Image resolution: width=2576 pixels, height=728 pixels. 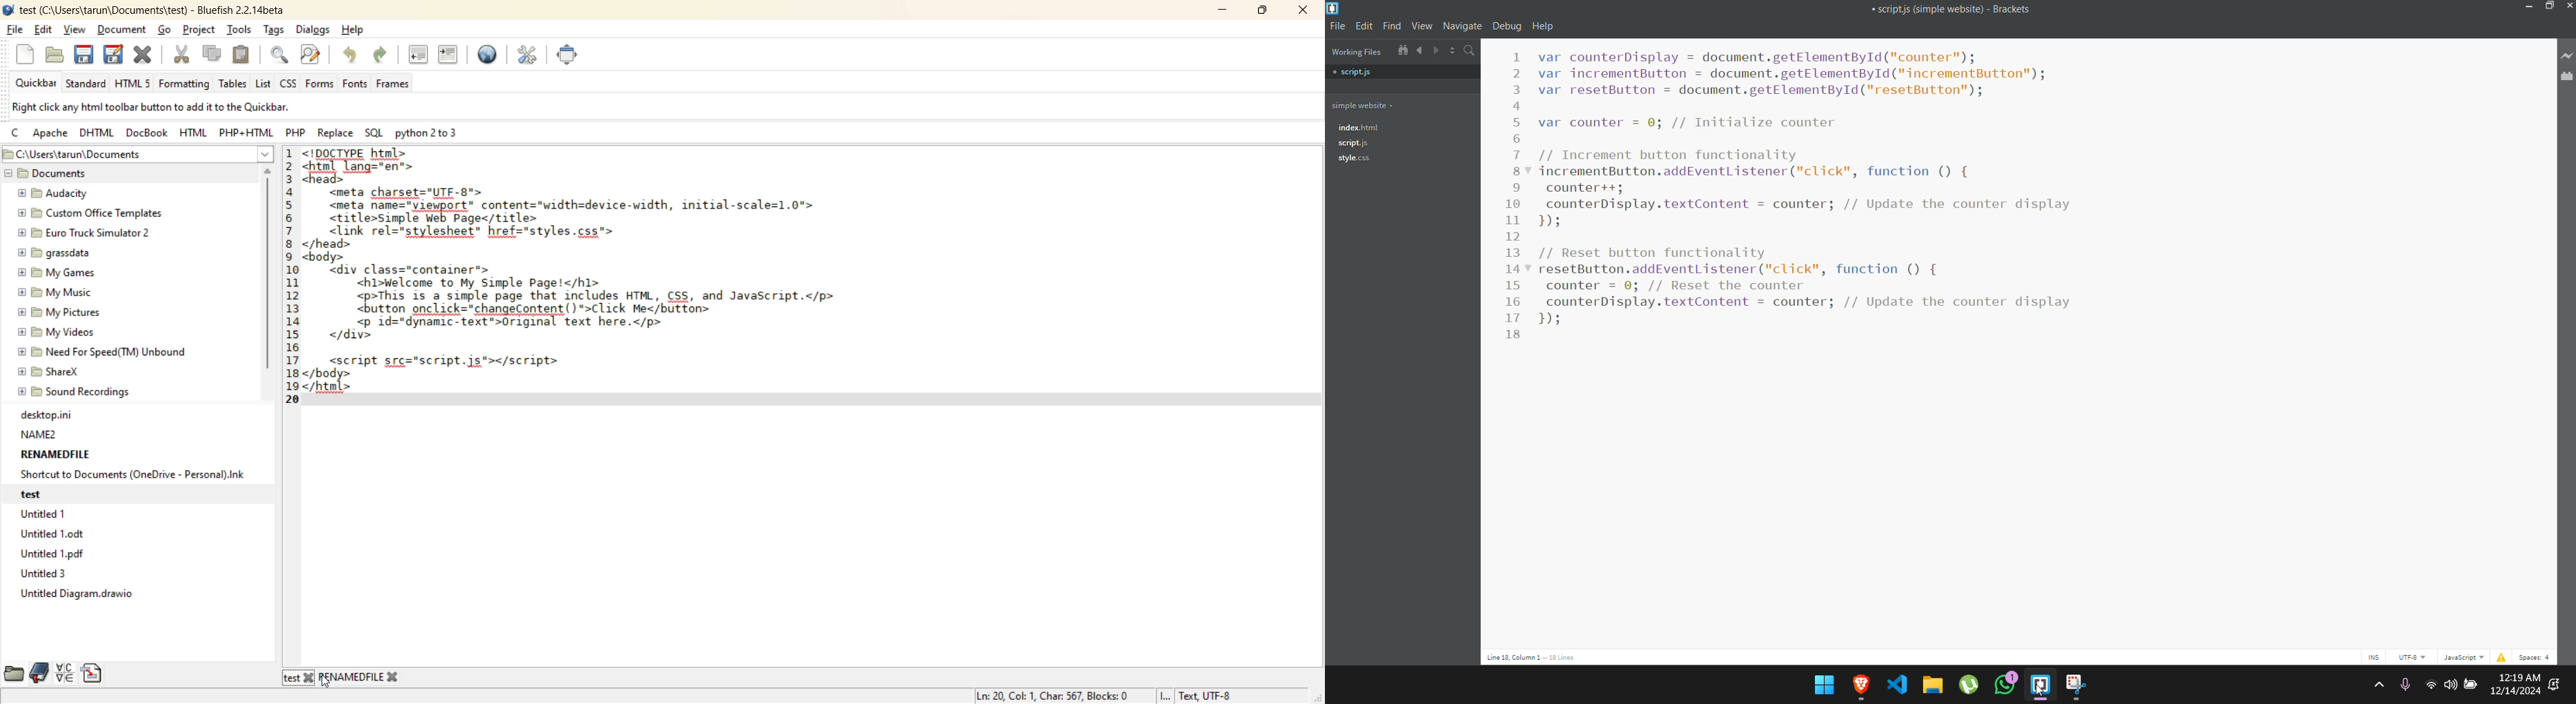 What do you see at coordinates (2374, 659) in the screenshot?
I see `cursor toggle` at bounding box center [2374, 659].